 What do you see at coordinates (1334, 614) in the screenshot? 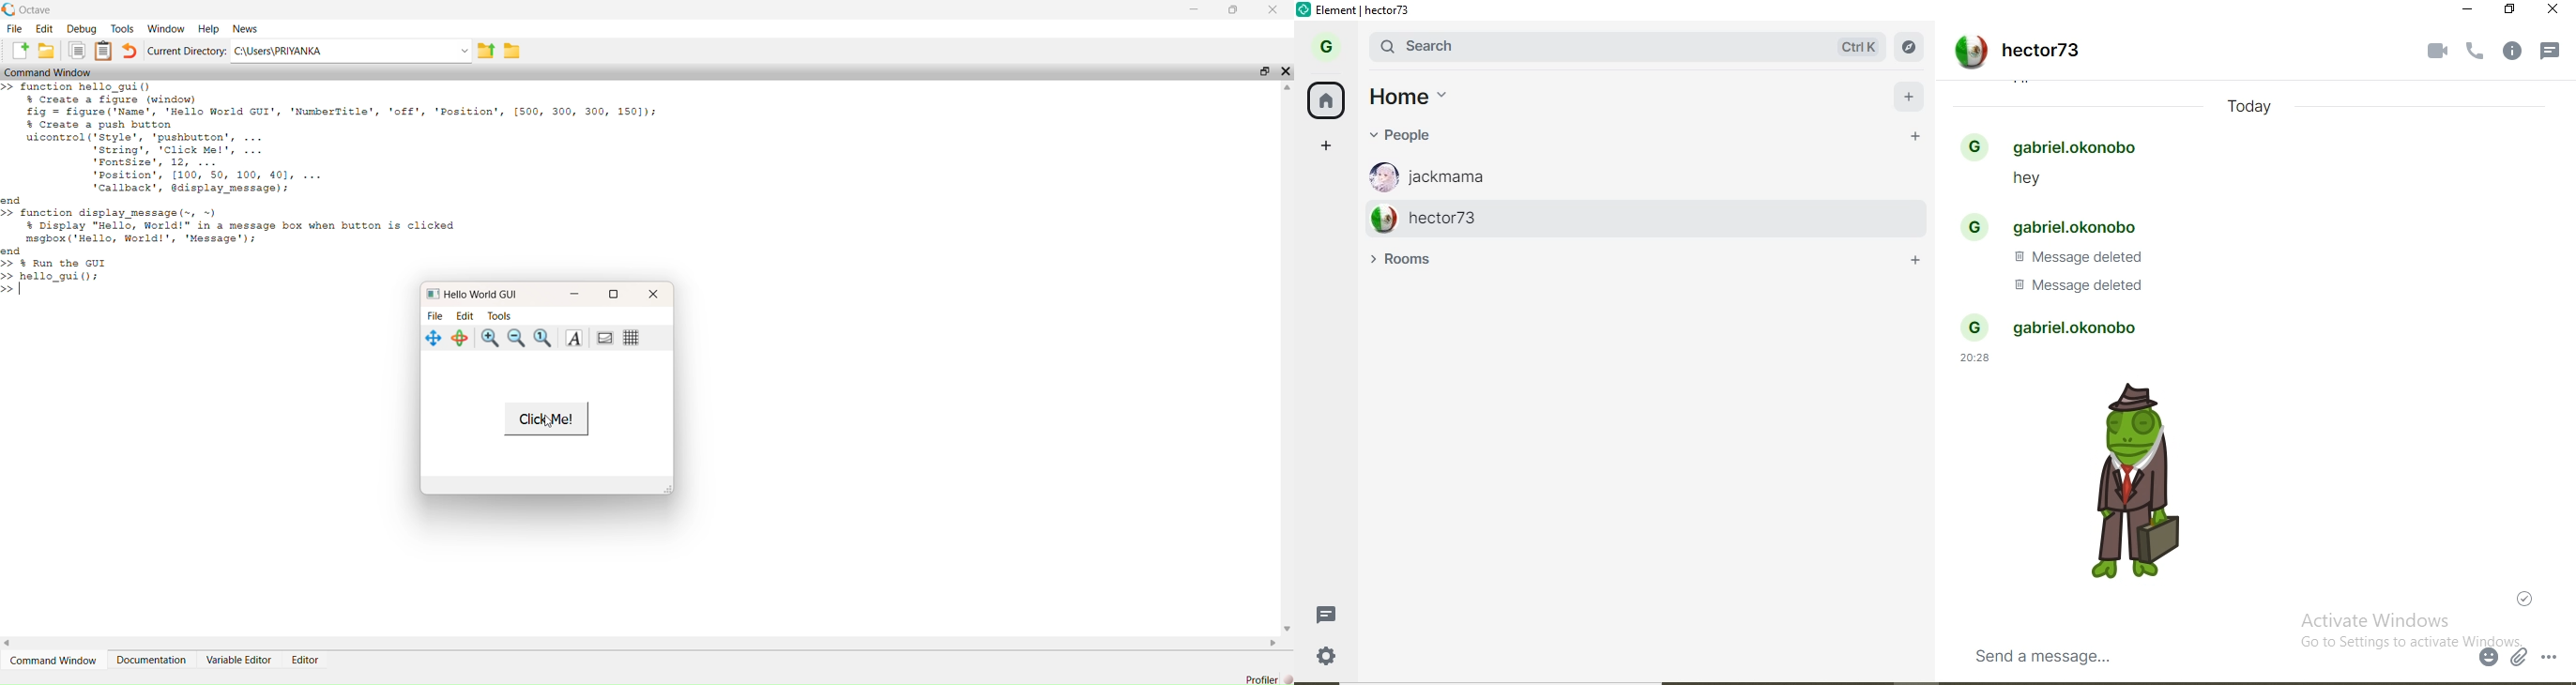
I see `message` at bounding box center [1334, 614].